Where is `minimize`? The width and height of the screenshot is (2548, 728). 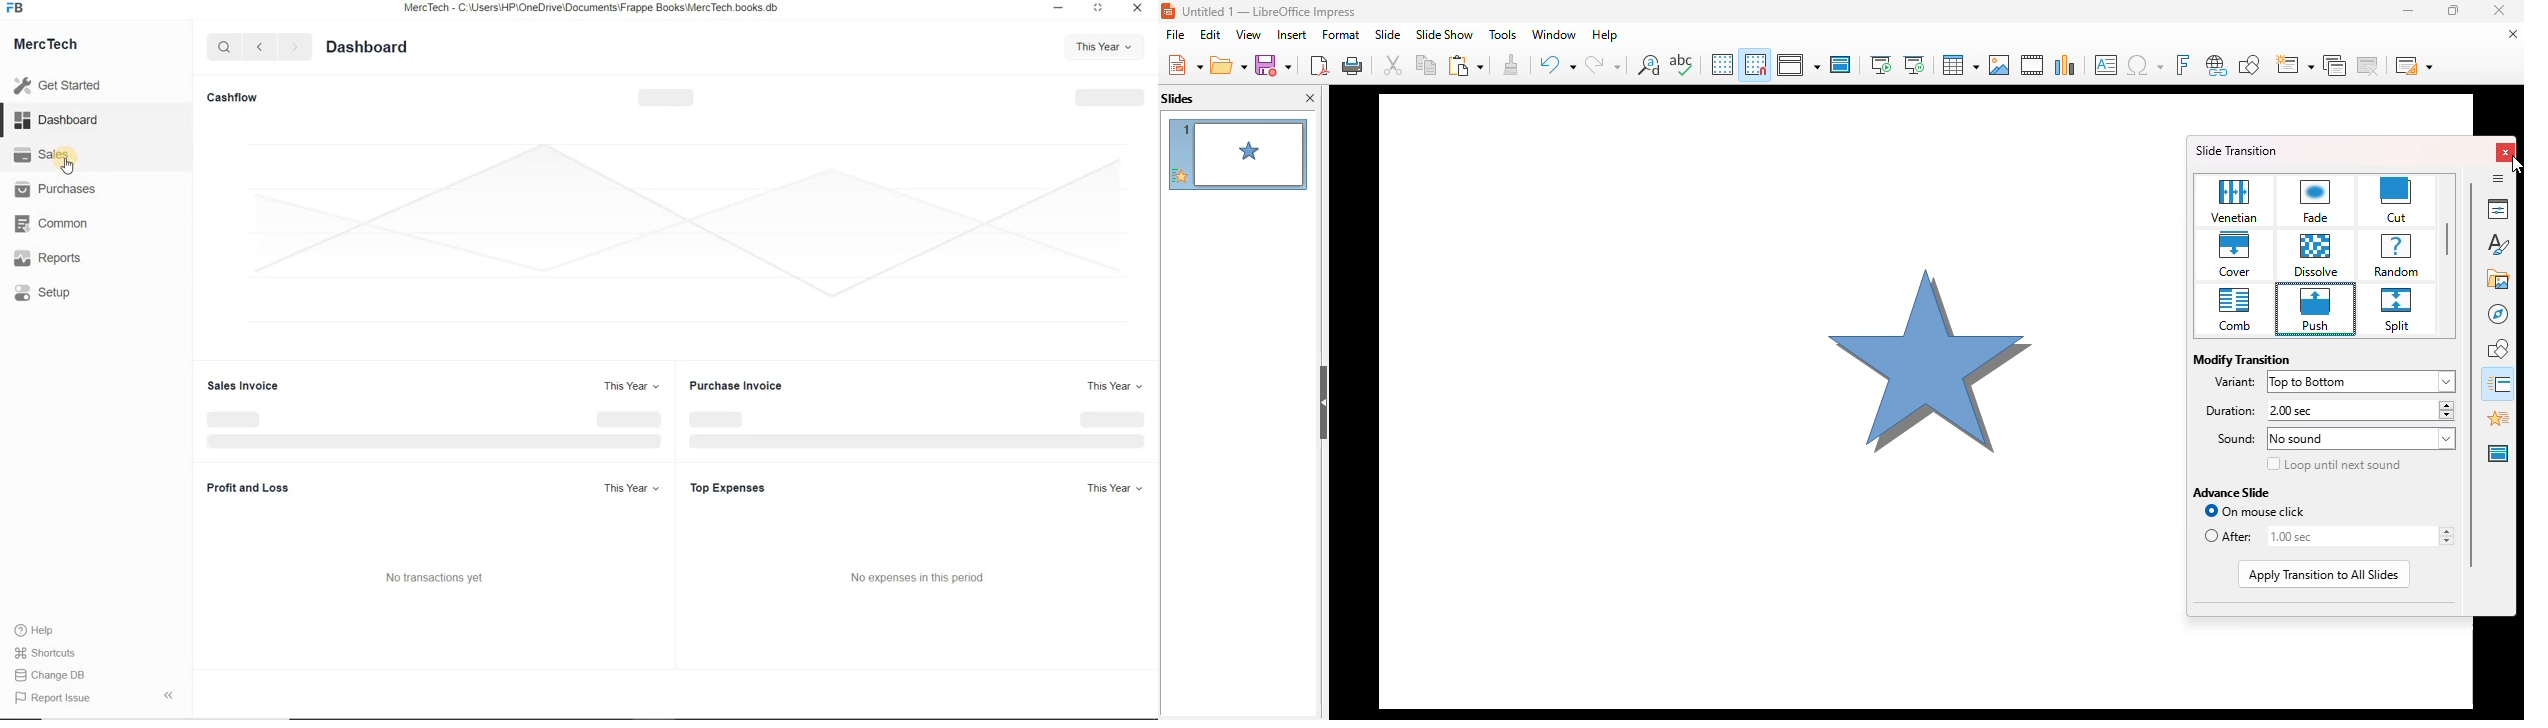
minimize is located at coordinates (2407, 10).